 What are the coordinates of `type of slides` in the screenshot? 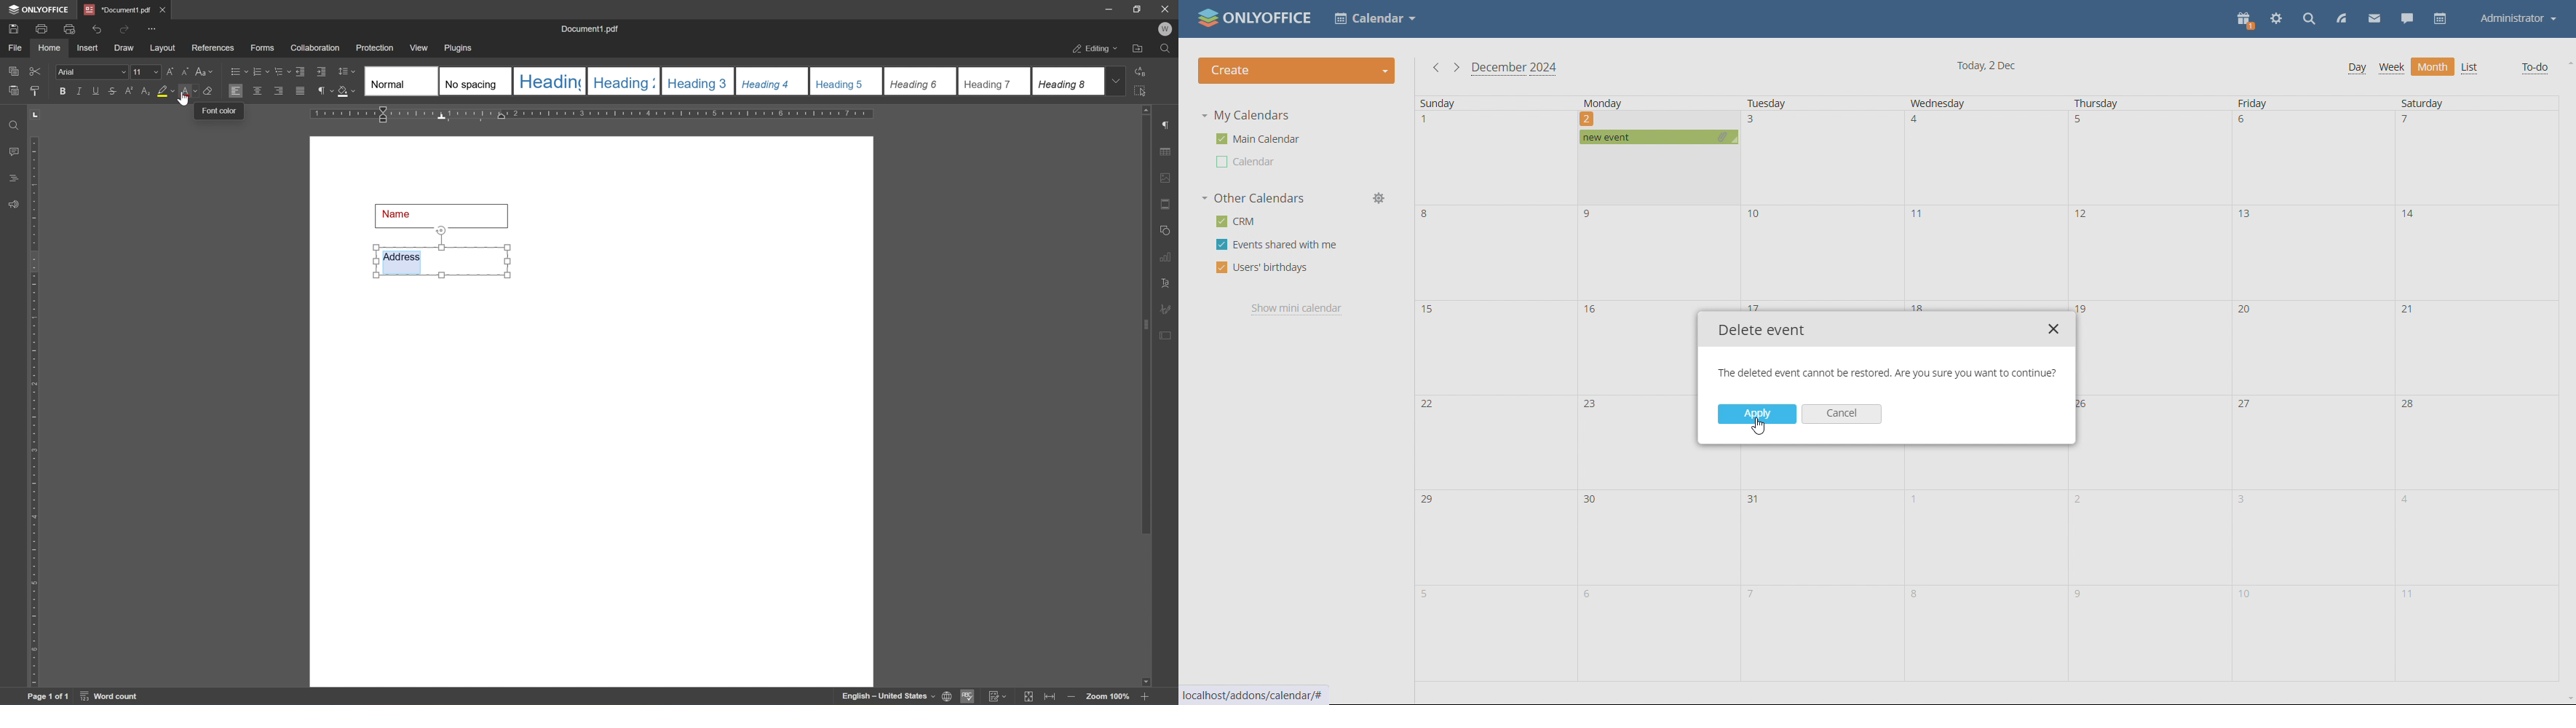 It's located at (731, 81).